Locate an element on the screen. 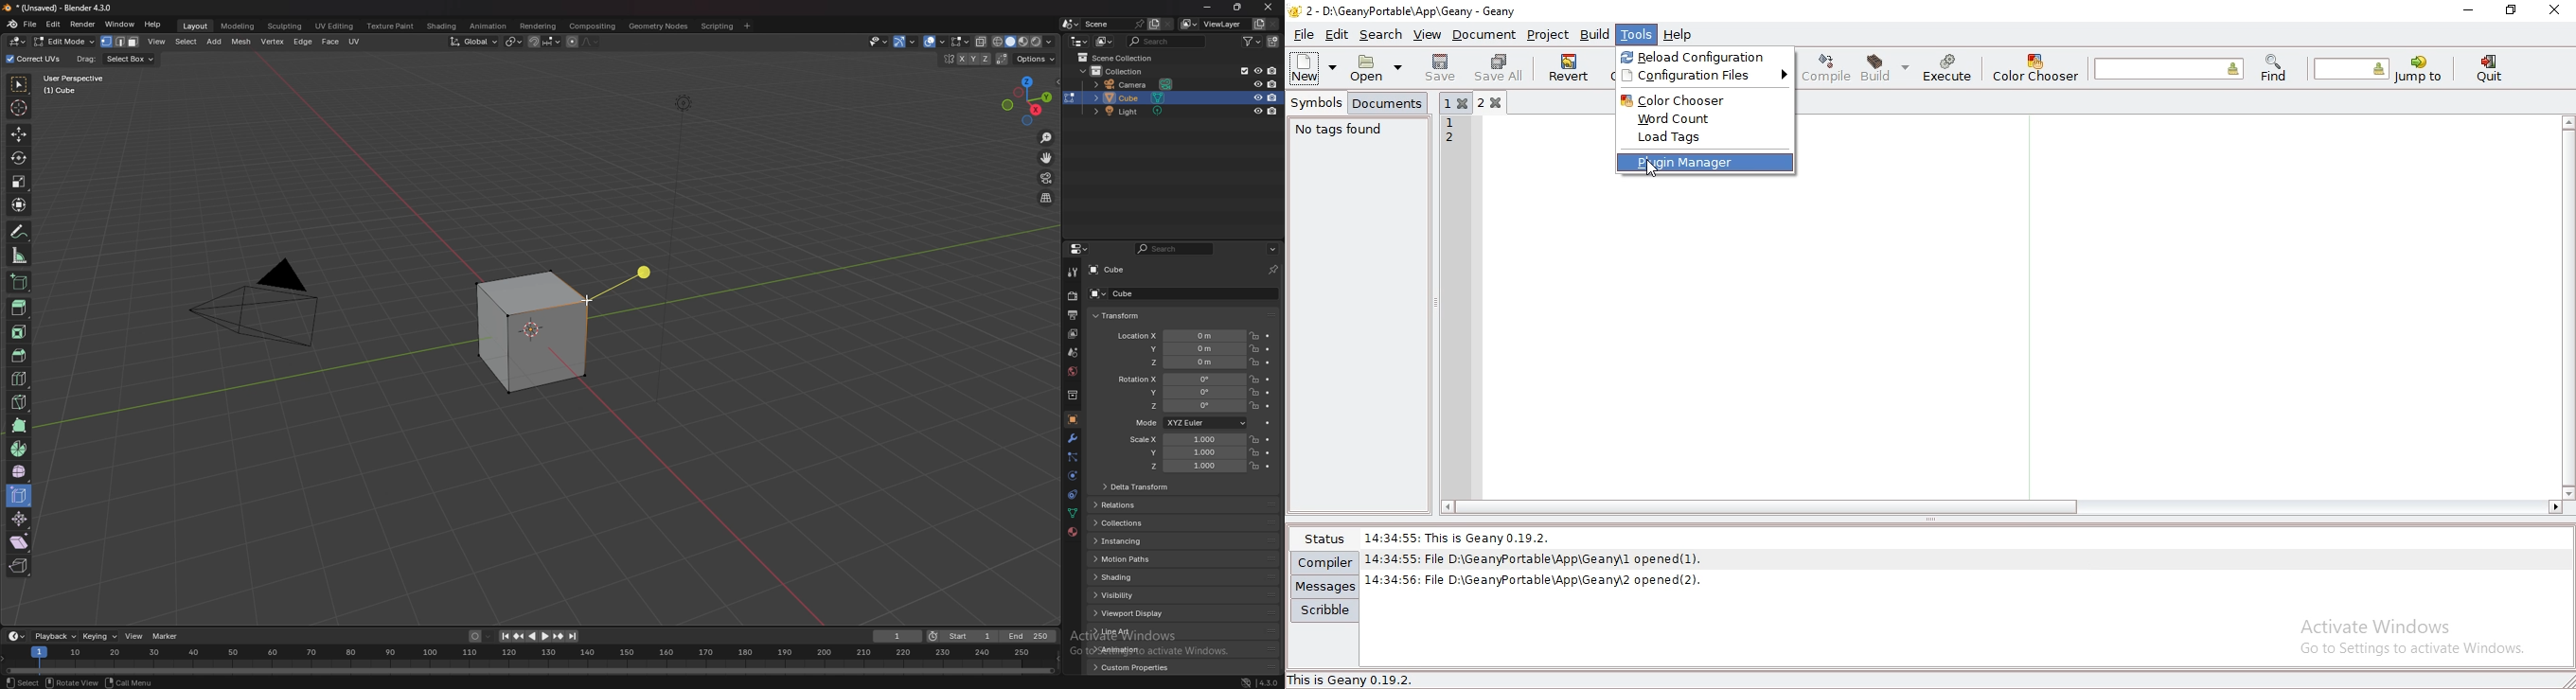  jump to endpoint is located at coordinates (503, 636).